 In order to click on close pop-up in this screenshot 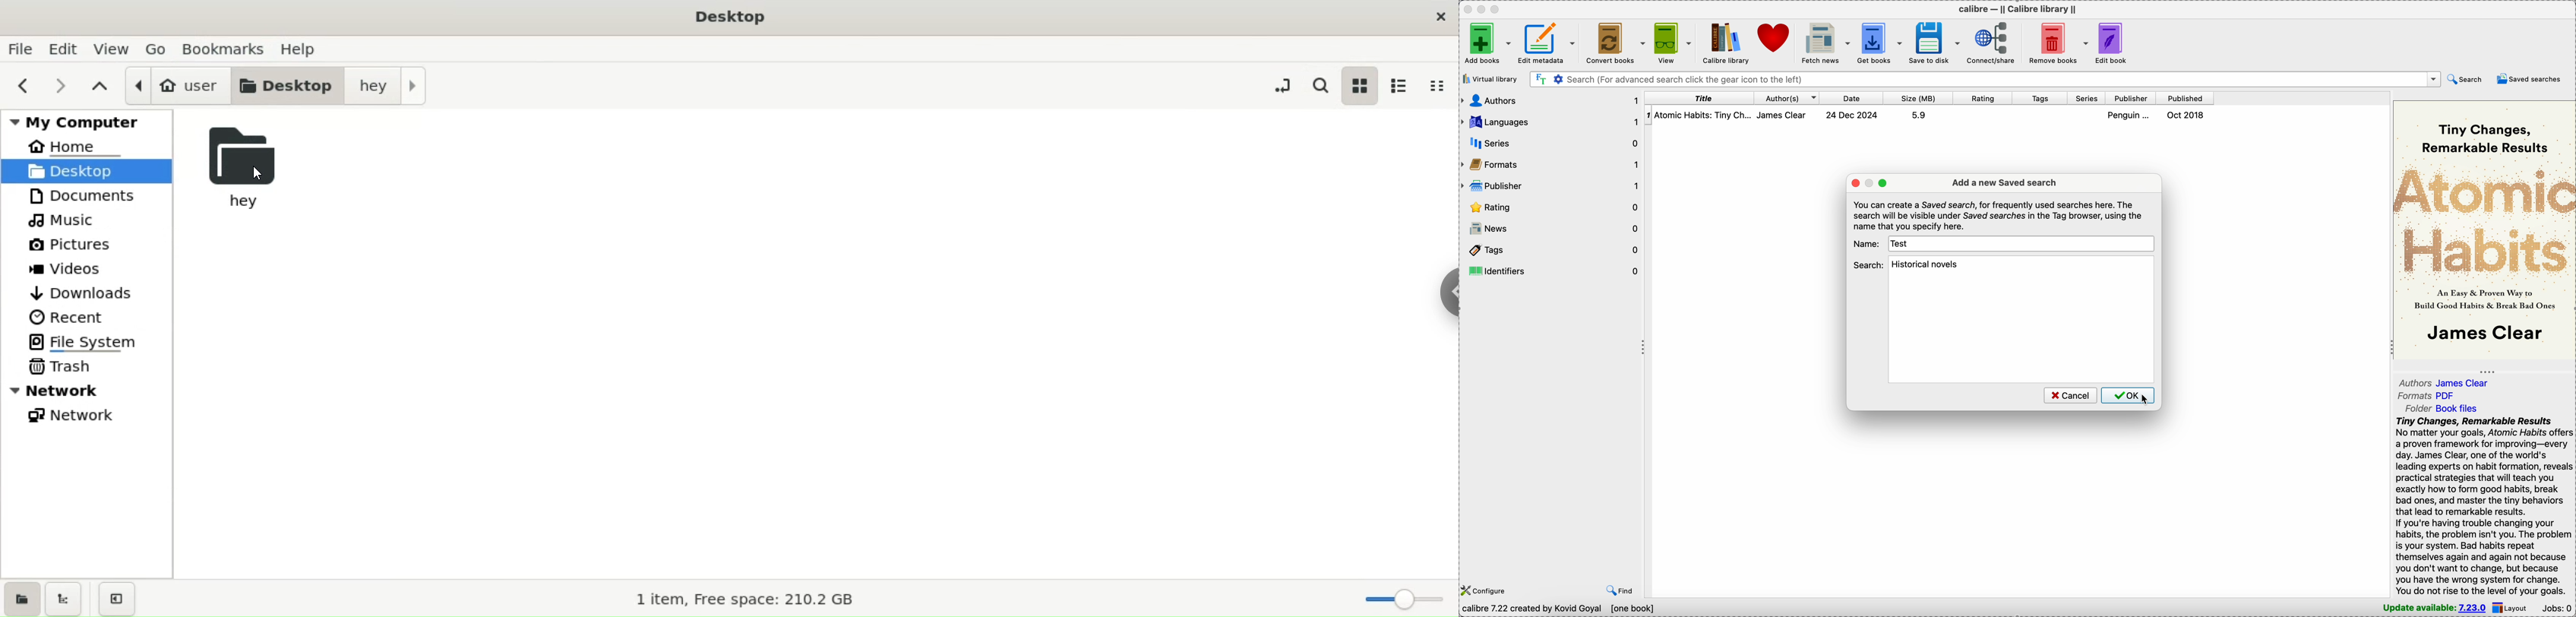, I will do `click(1855, 182)`.